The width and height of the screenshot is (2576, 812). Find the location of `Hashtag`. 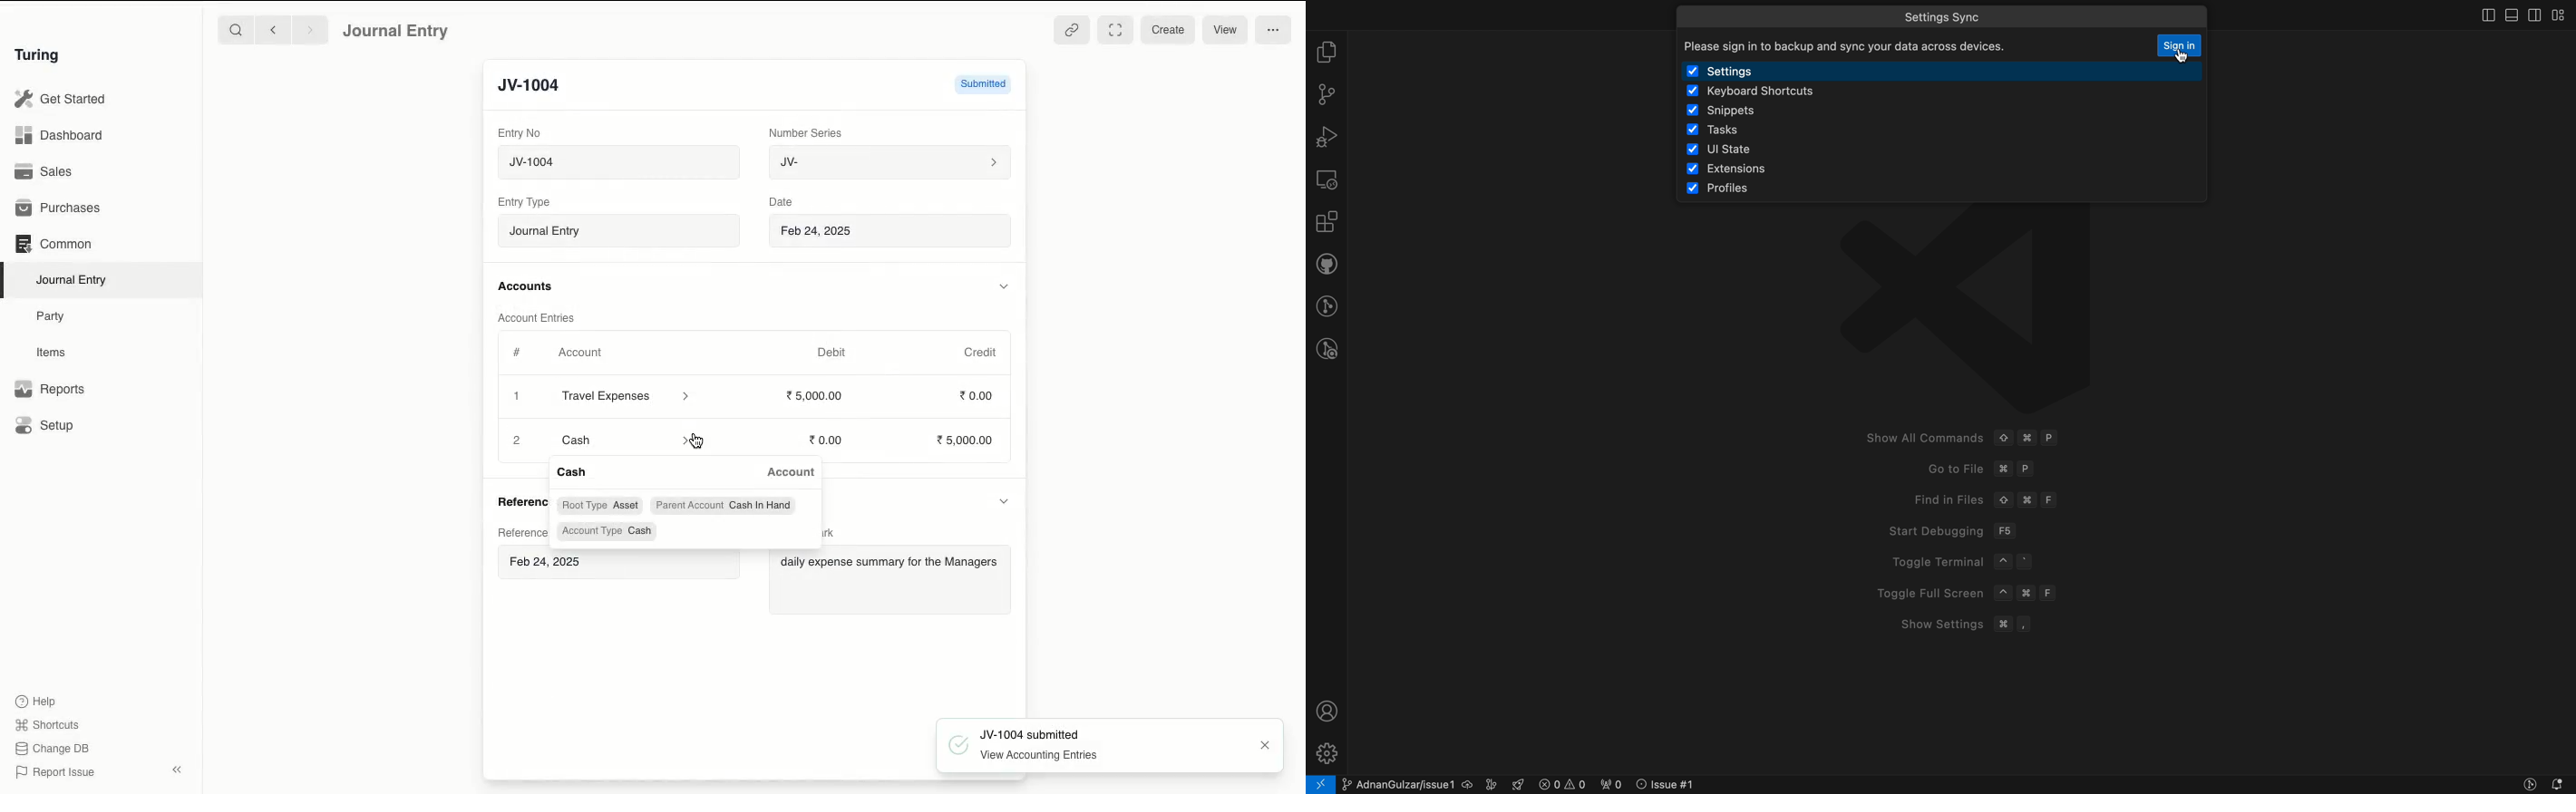

Hashtag is located at coordinates (519, 352).